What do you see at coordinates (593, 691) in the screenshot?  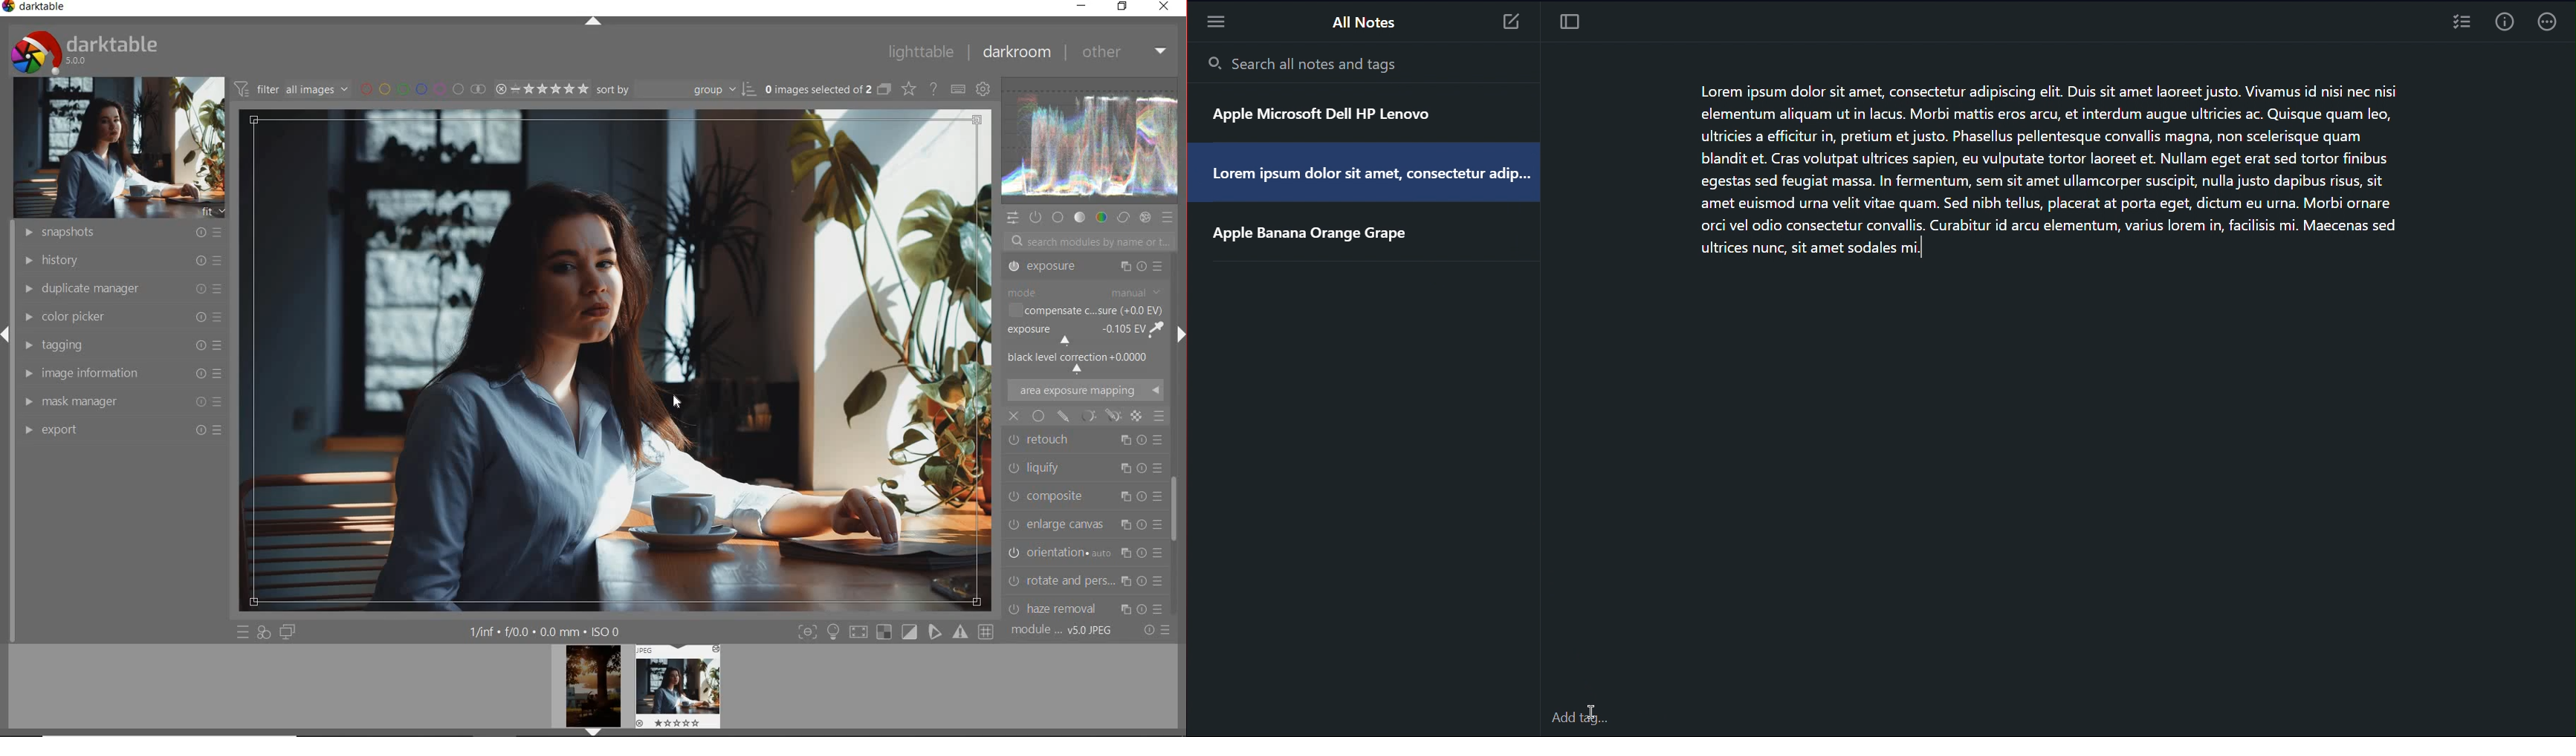 I see `IMAGE PREVIEW` at bounding box center [593, 691].